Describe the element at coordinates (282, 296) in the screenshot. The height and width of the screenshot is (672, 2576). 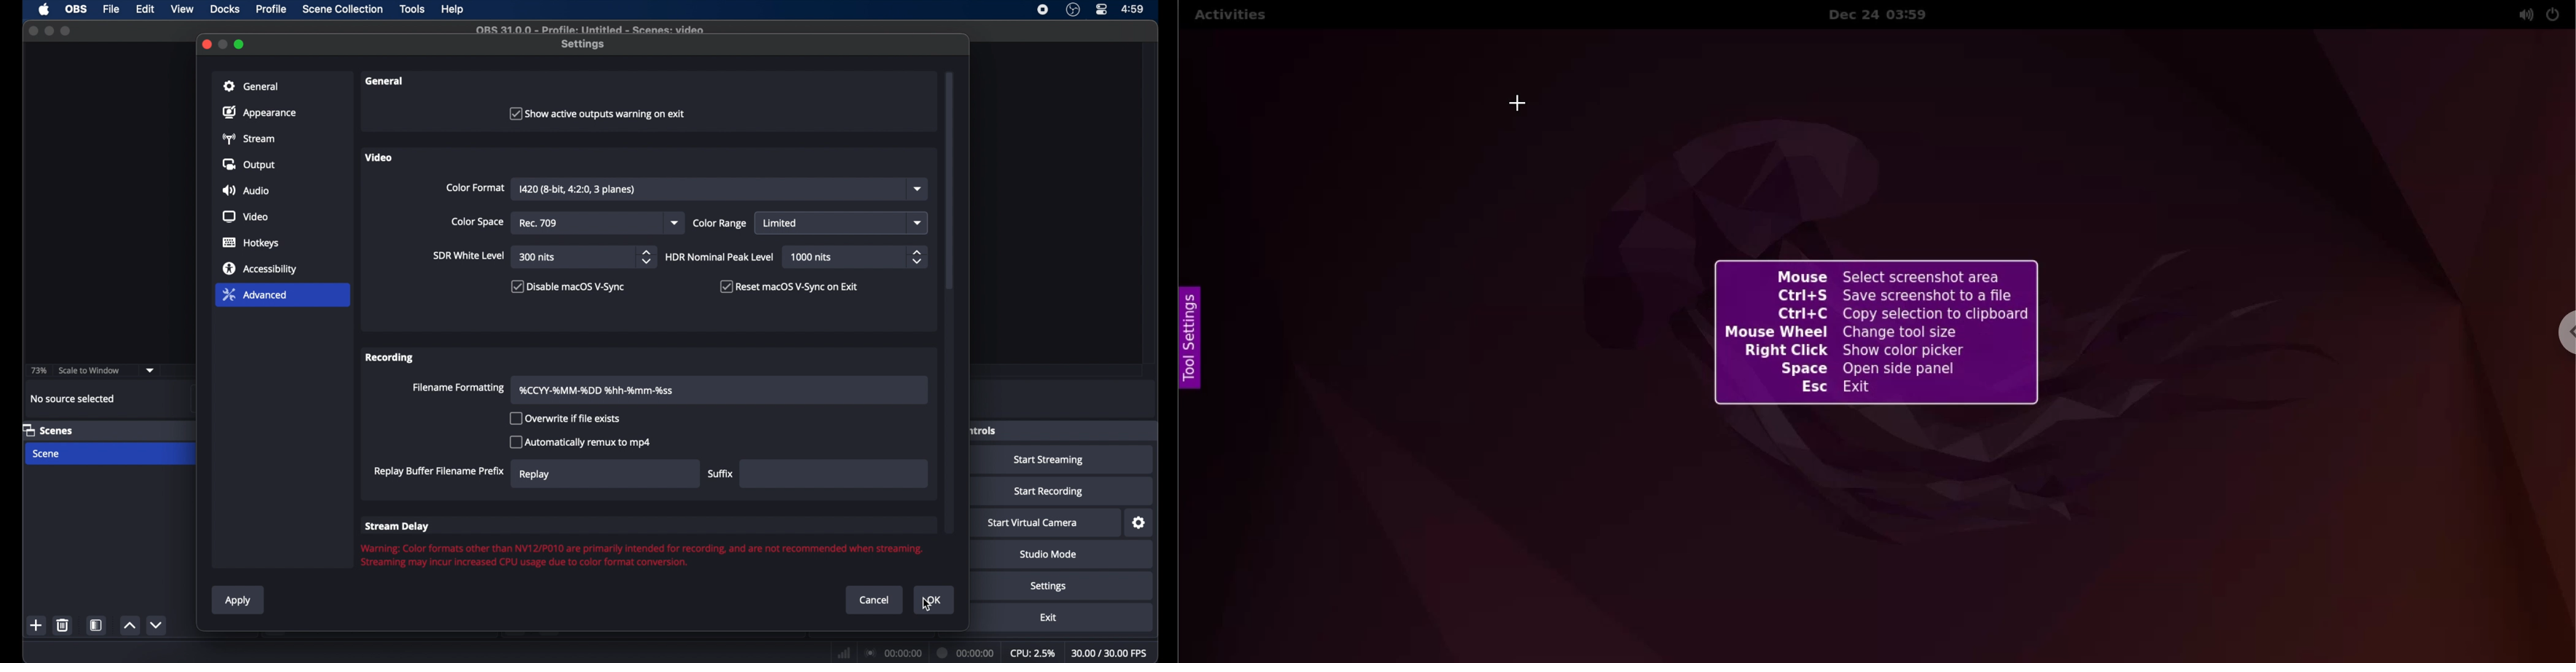
I see `advanced` at that location.